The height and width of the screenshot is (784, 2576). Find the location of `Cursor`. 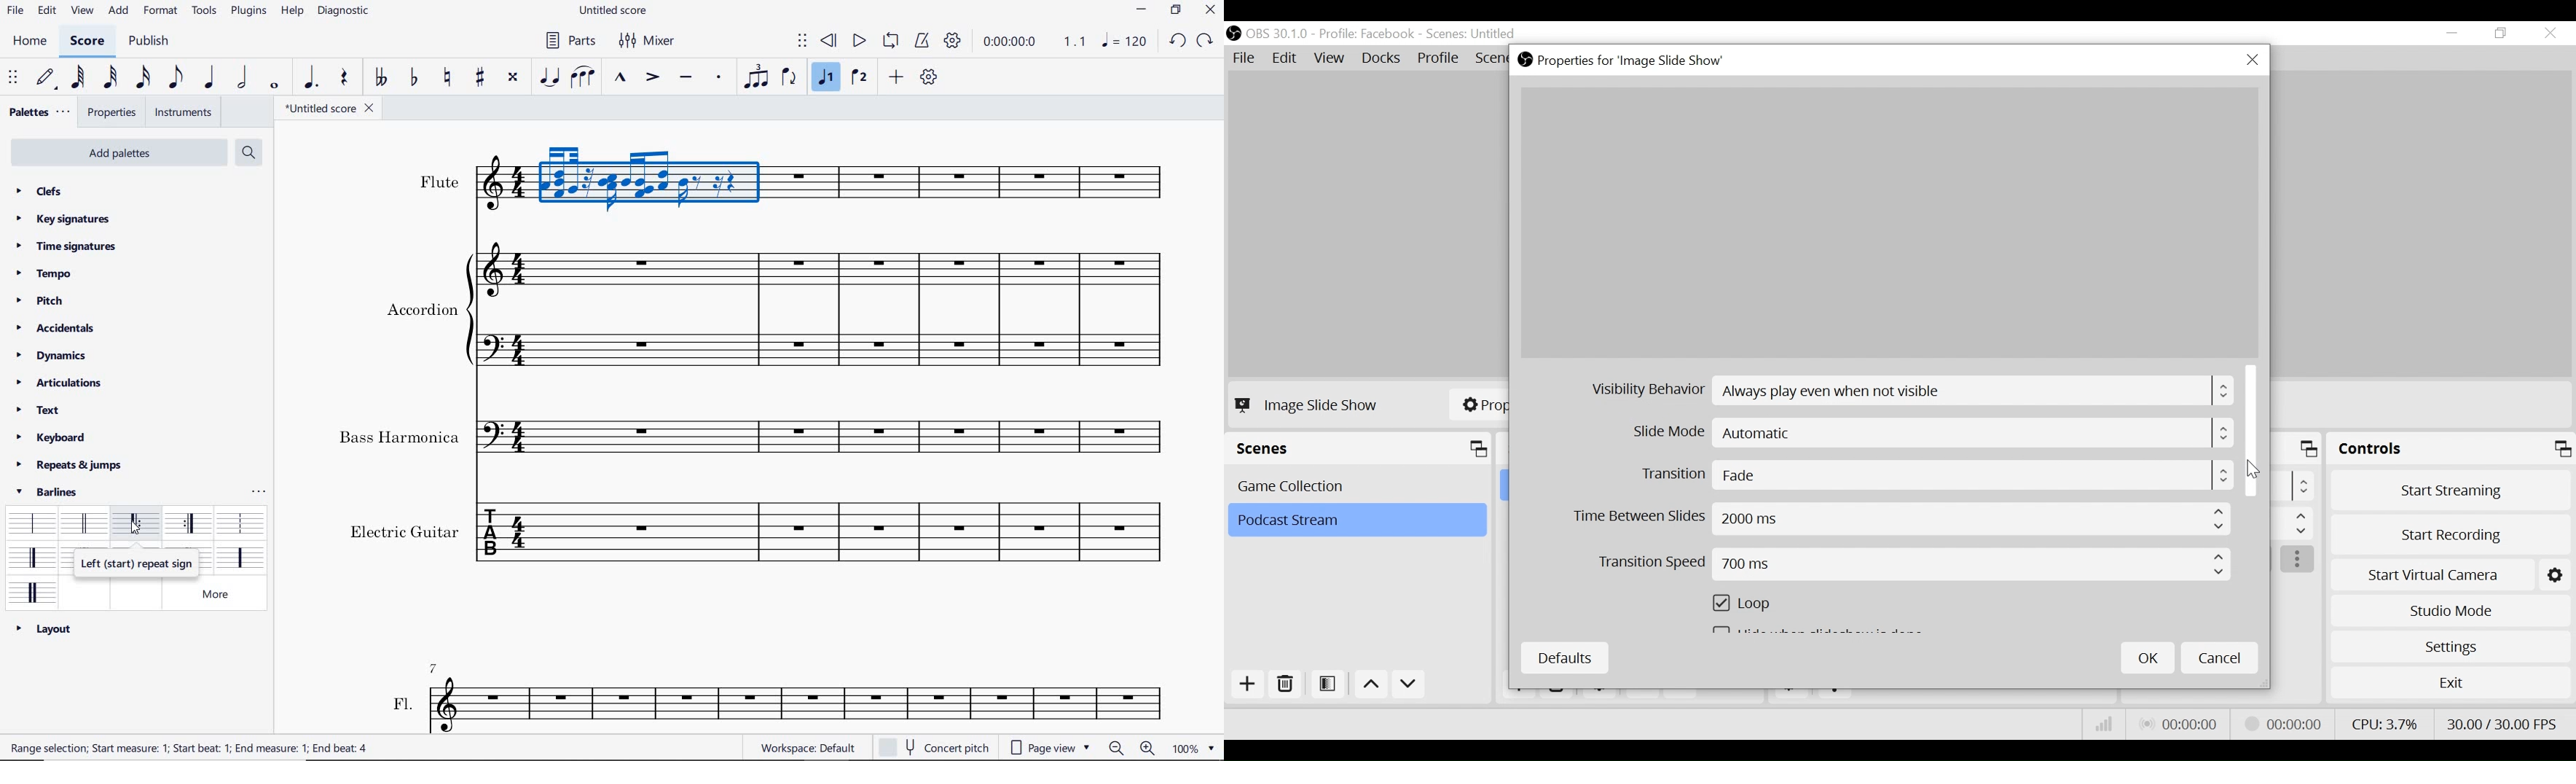

Cursor is located at coordinates (2253, 471).